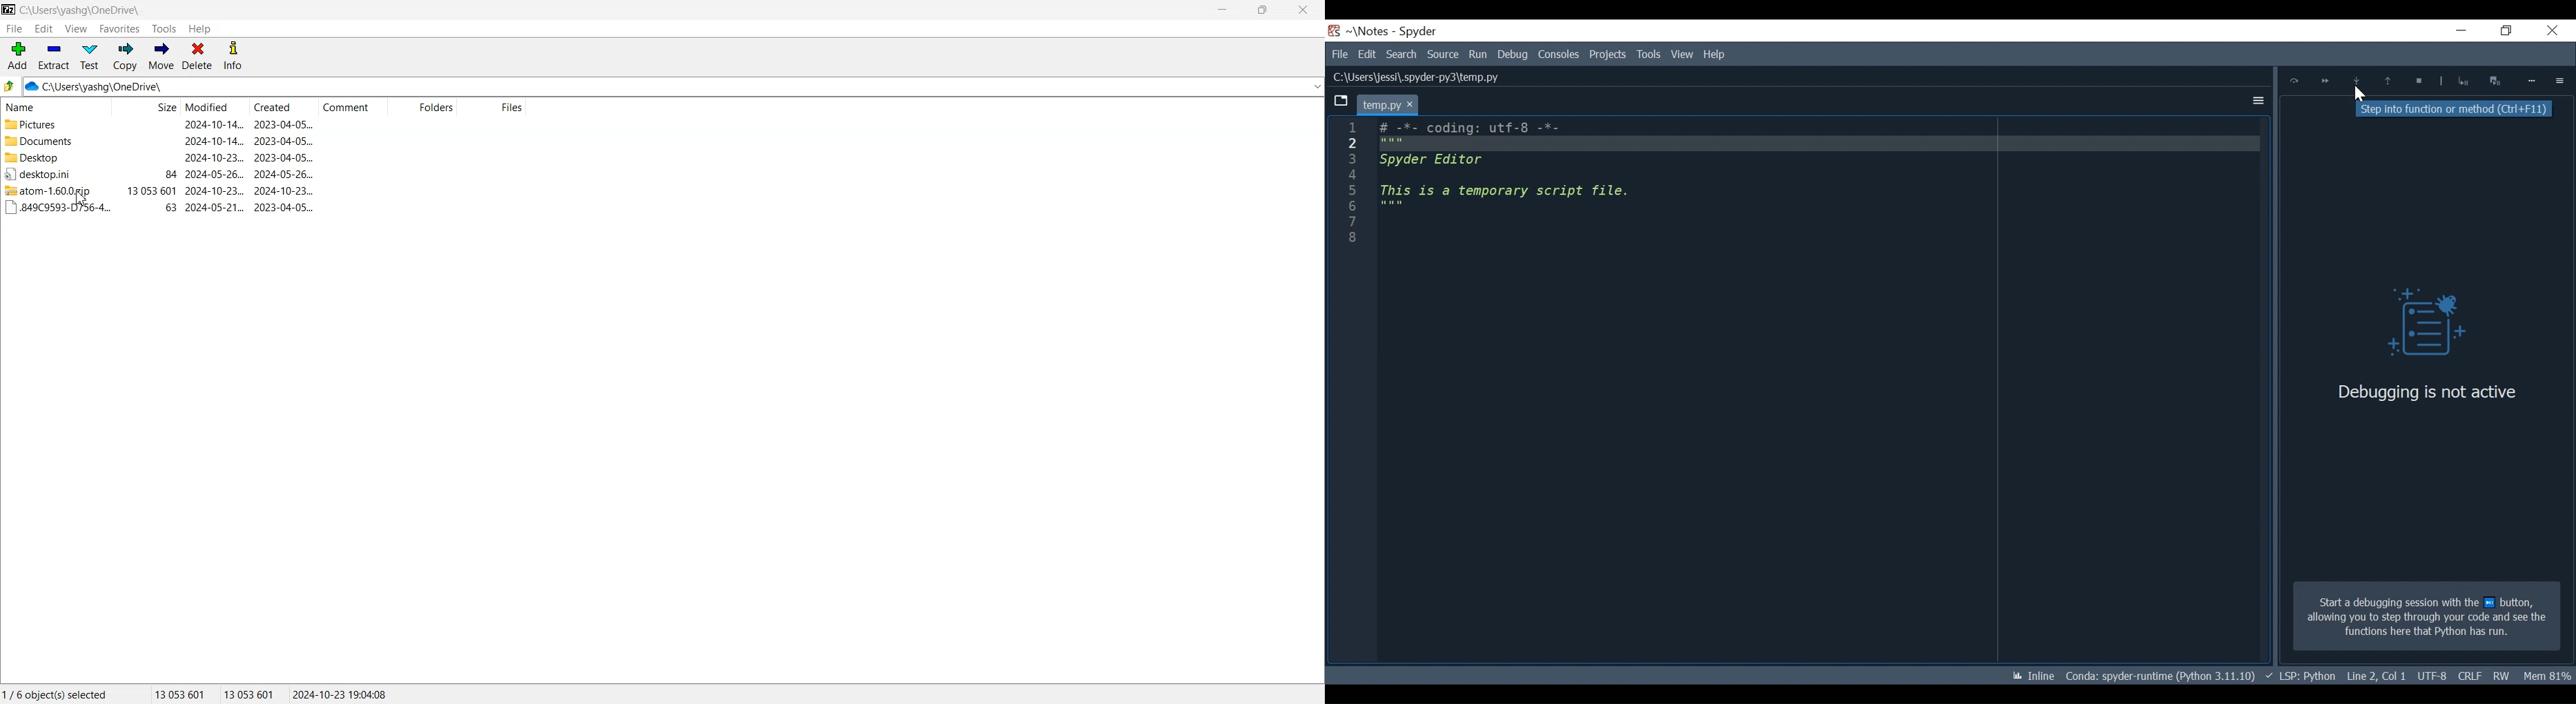  What do you see at coordinates (1367, 54) in the screenshot?
I see `Edit` at bounding box center [1367, 54].